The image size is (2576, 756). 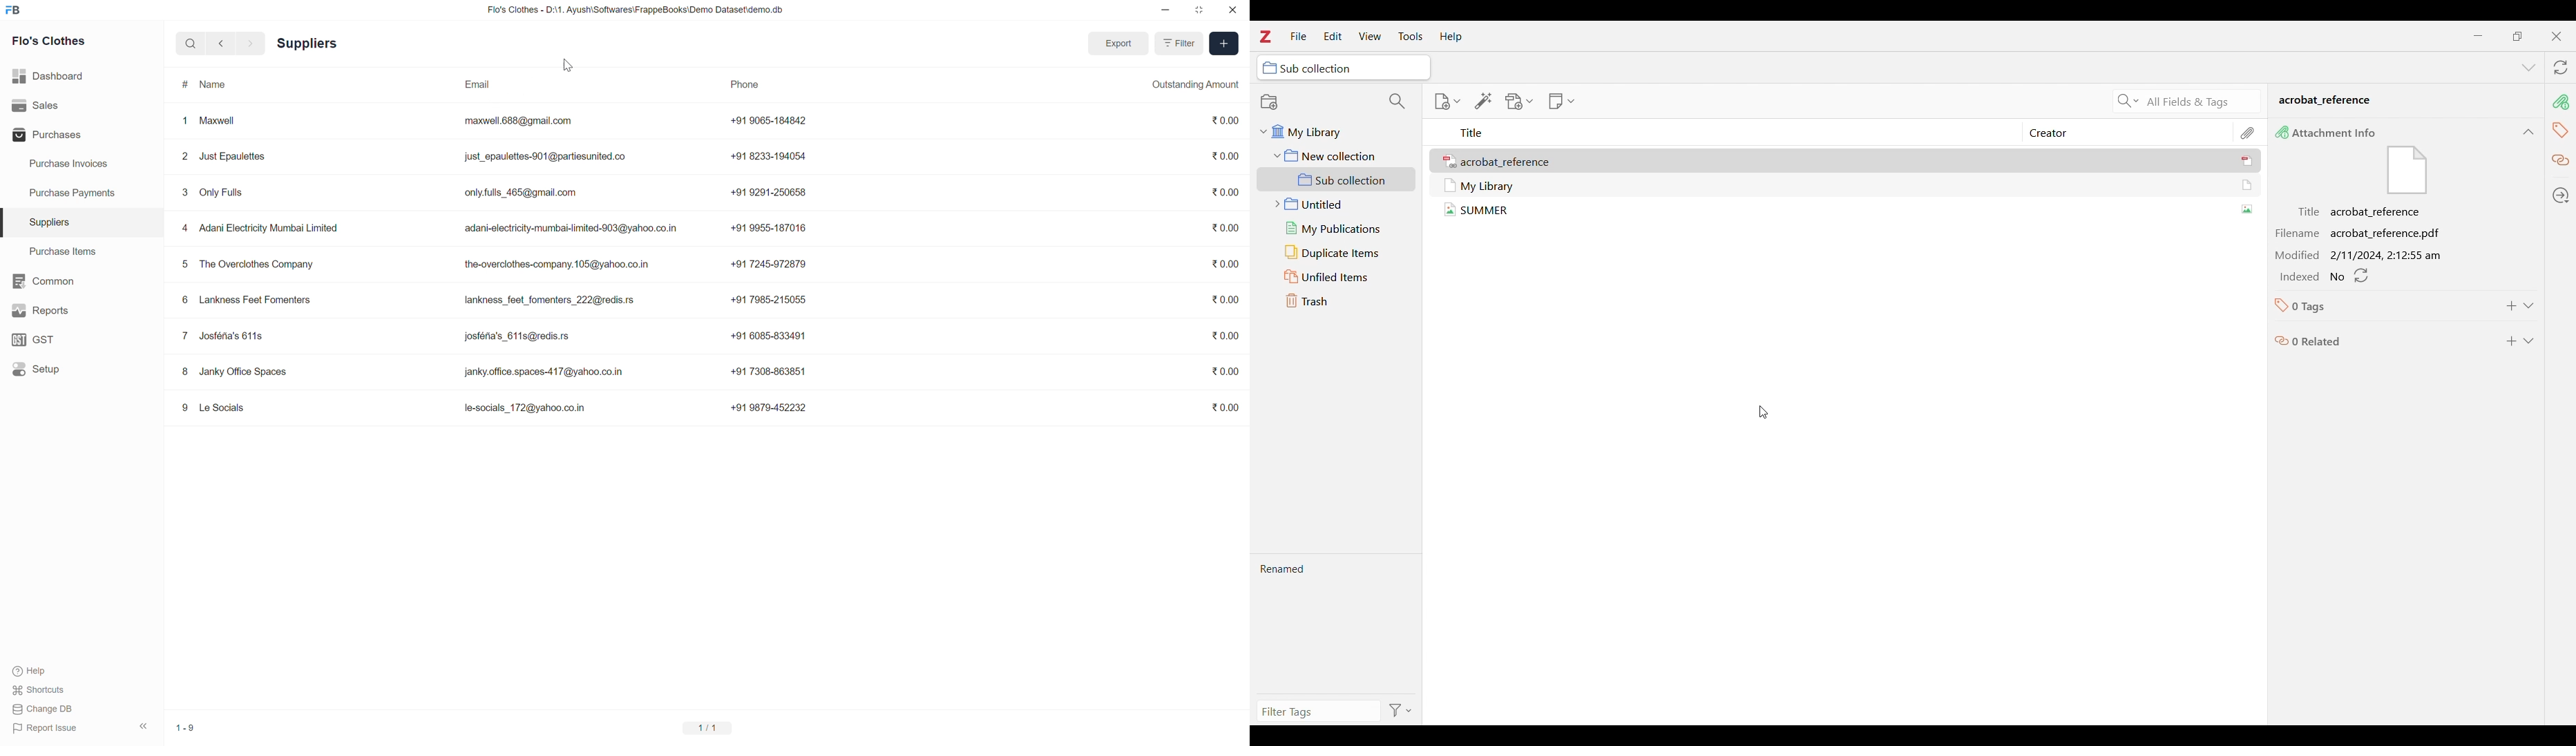 I want to click on janky.office.spaces-417@yahoo.co.in, so click(x=543, y=372).